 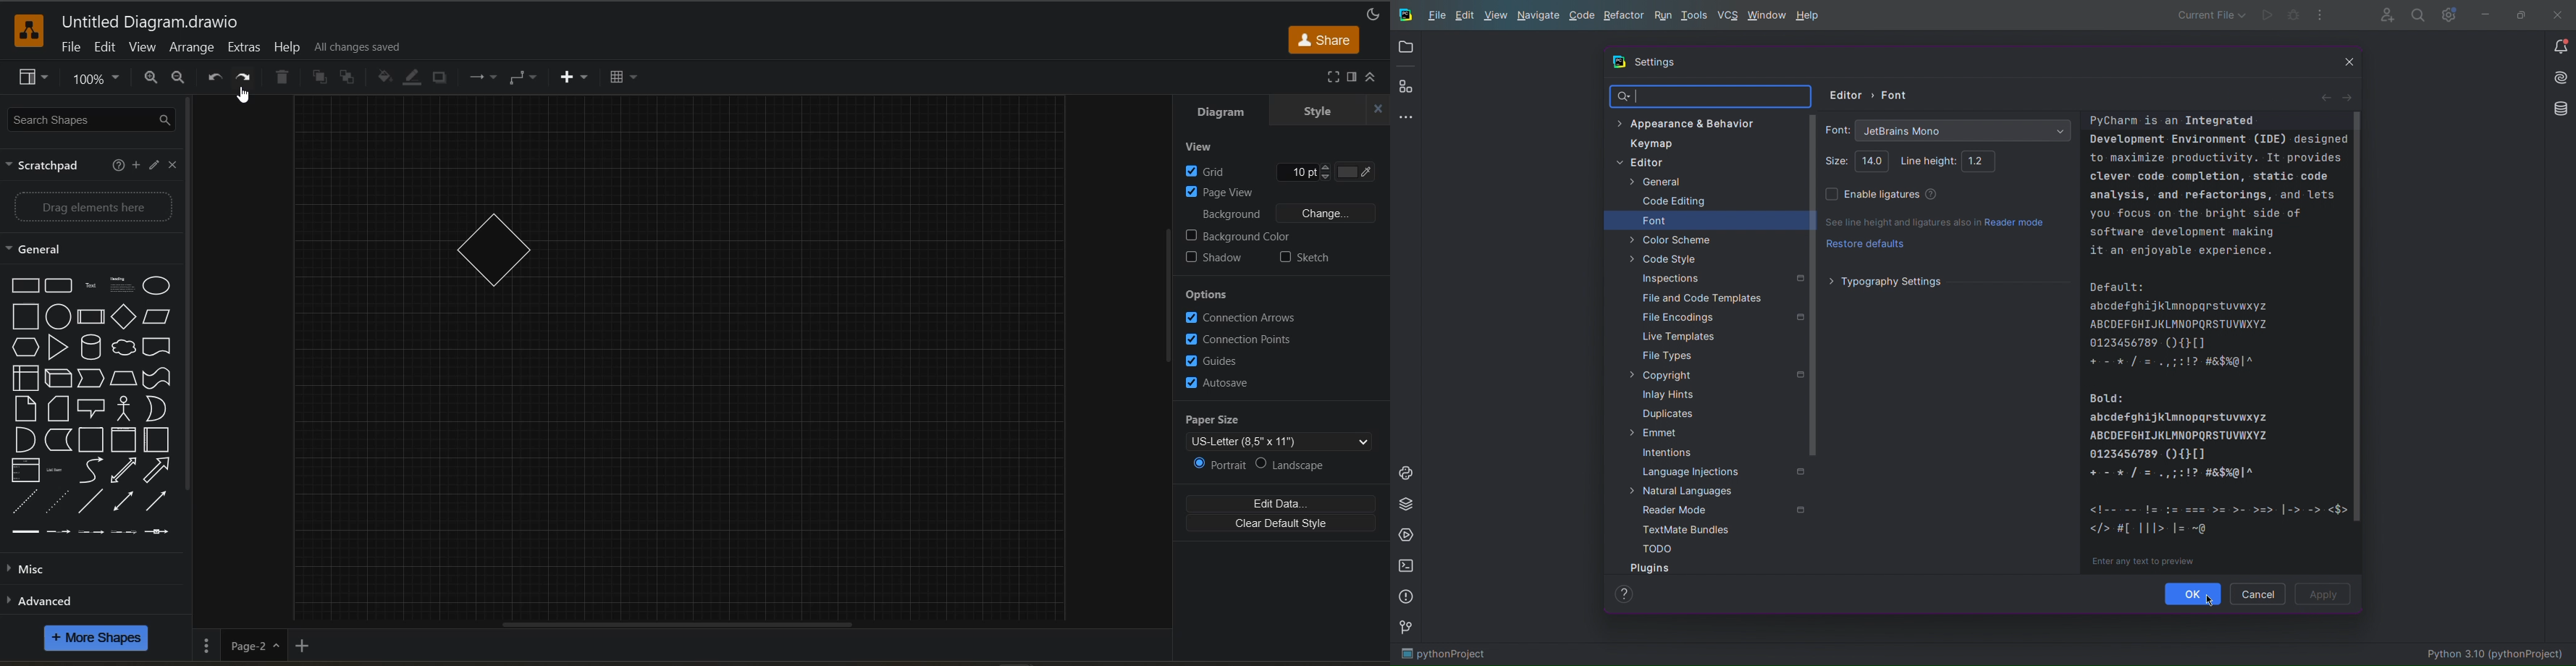 What do you see at coordinates (25, 377) in the screenshot?
I see `internal storage` at bounding box center [25, 377].